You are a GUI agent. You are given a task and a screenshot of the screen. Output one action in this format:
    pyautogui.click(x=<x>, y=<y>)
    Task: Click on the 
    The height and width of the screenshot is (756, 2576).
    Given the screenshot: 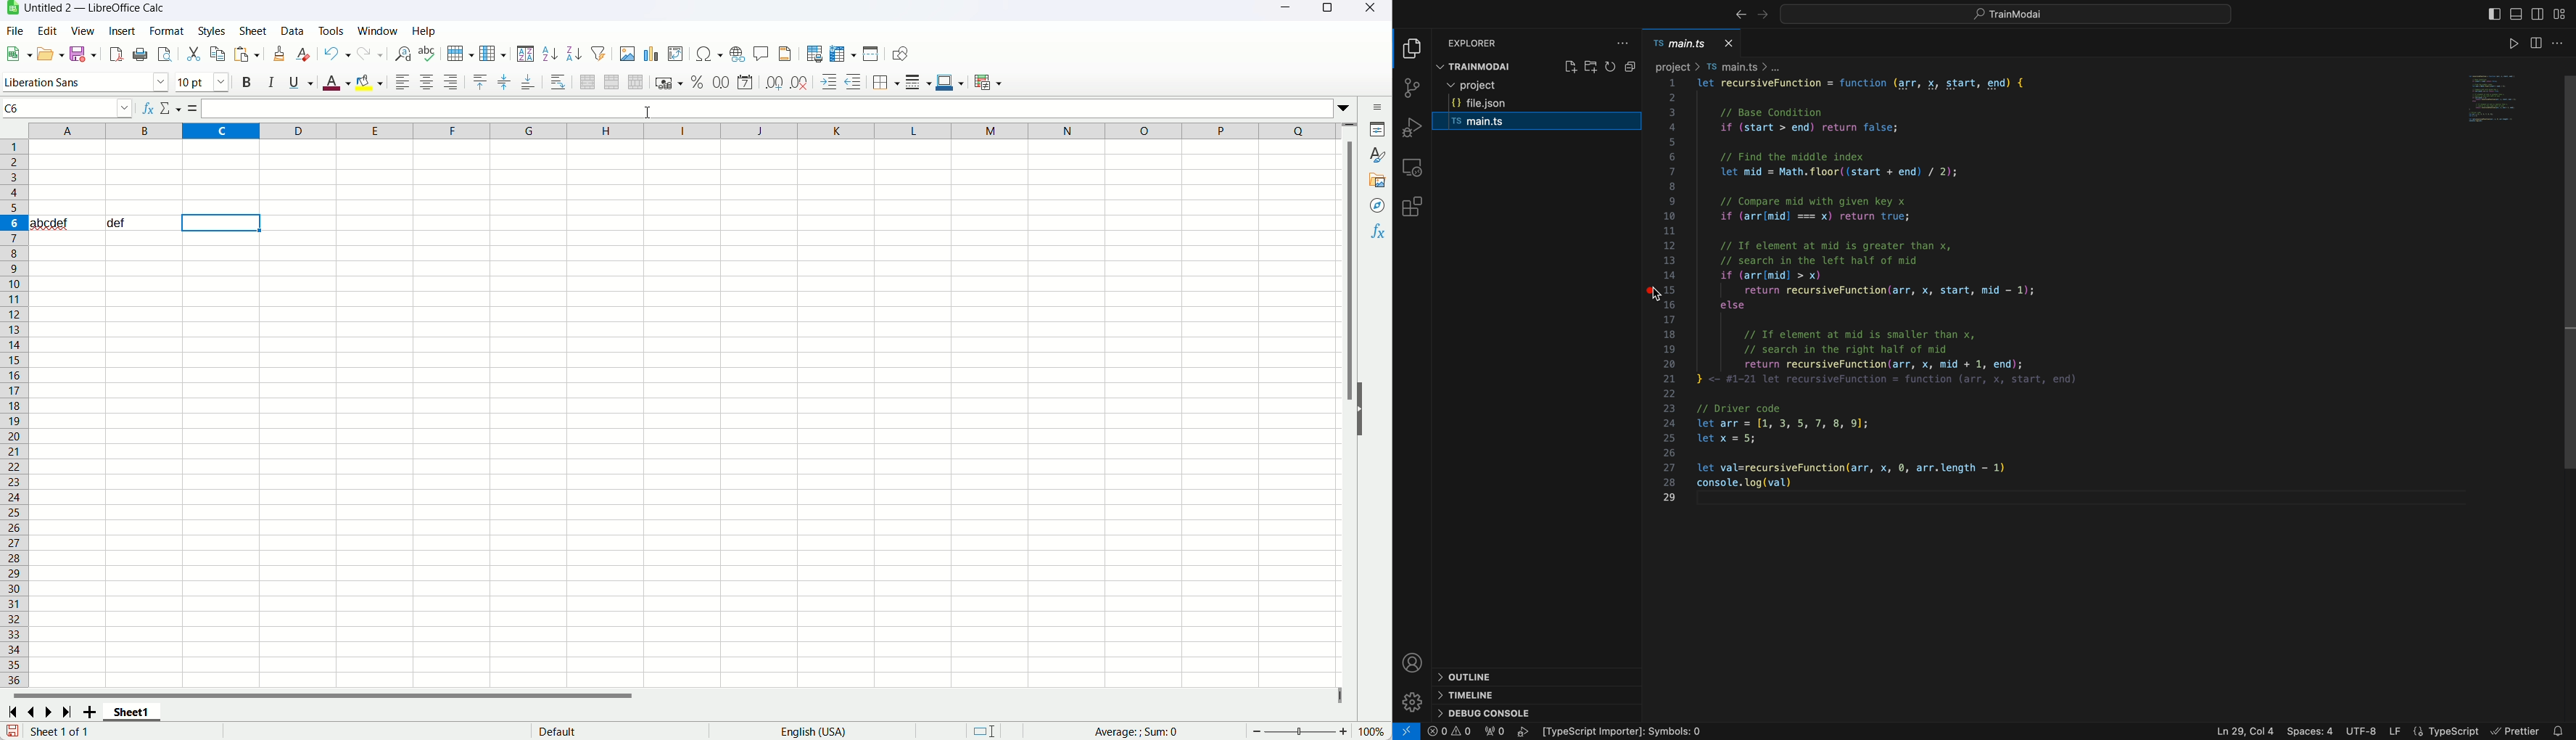 What is the action you would take?
    pyautogui.click(x=1633, y=68)
    